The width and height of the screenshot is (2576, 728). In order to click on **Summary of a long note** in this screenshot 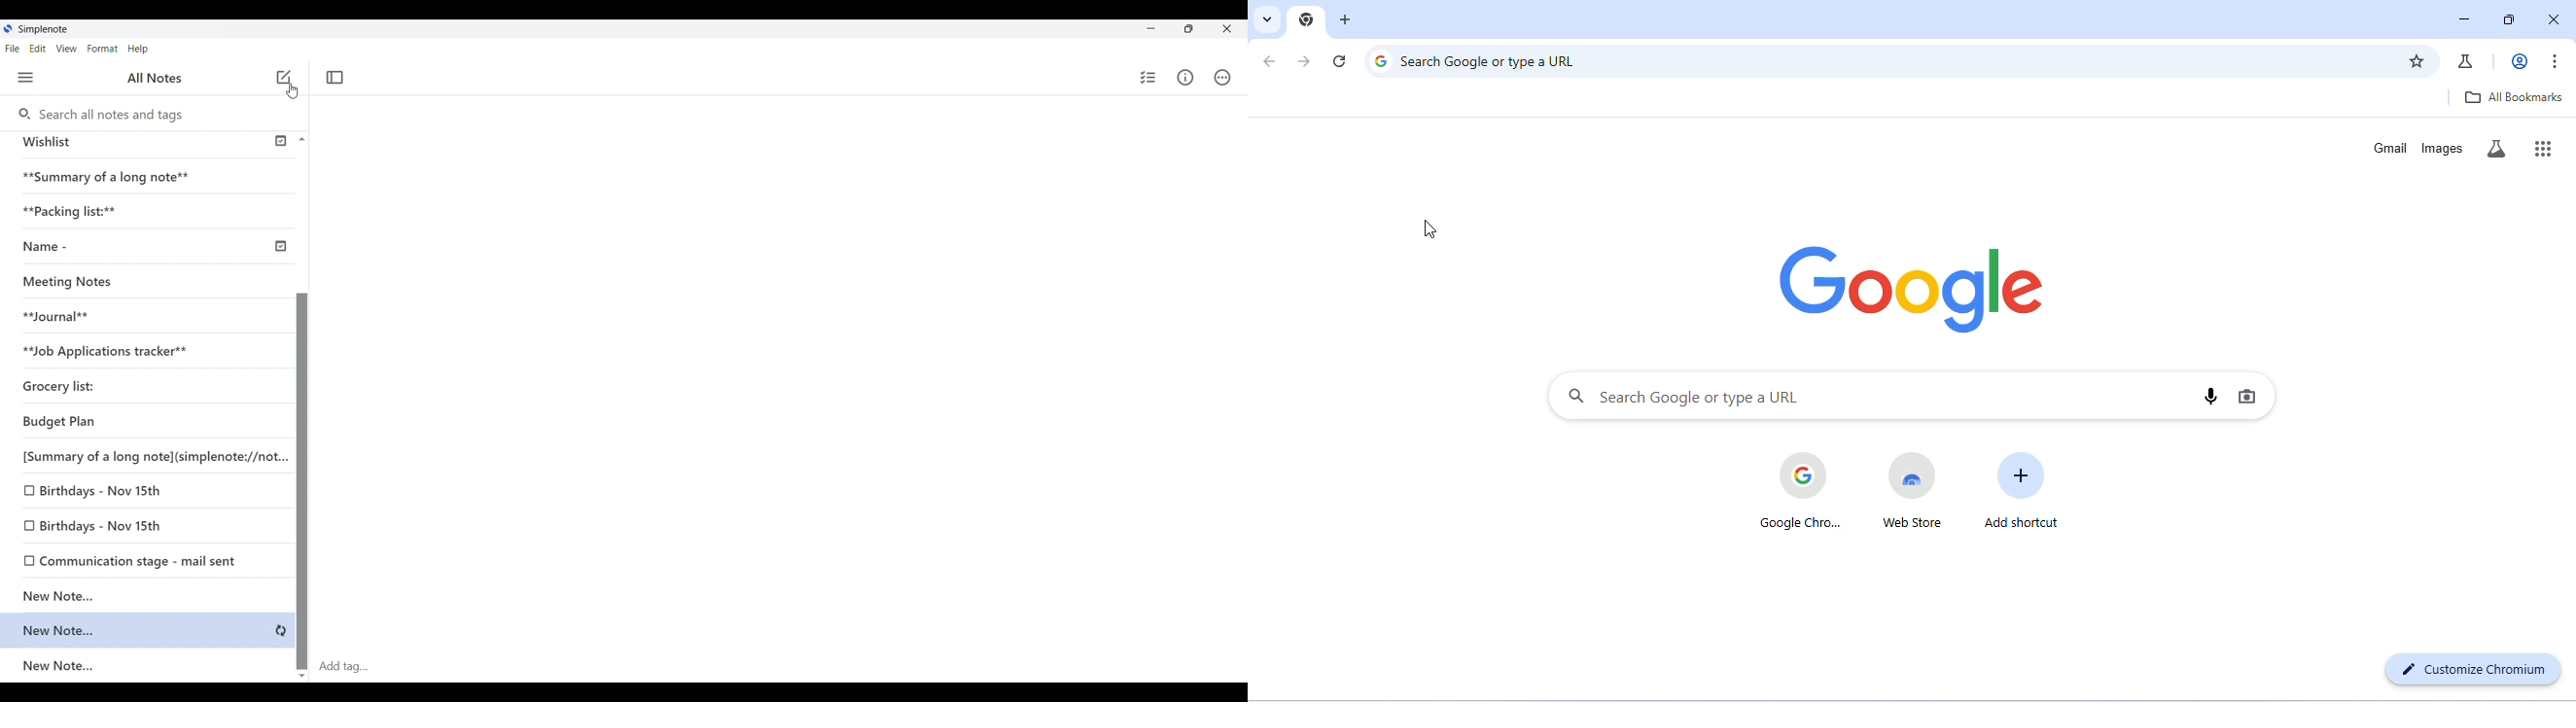, I will do `click(113, 177)`.